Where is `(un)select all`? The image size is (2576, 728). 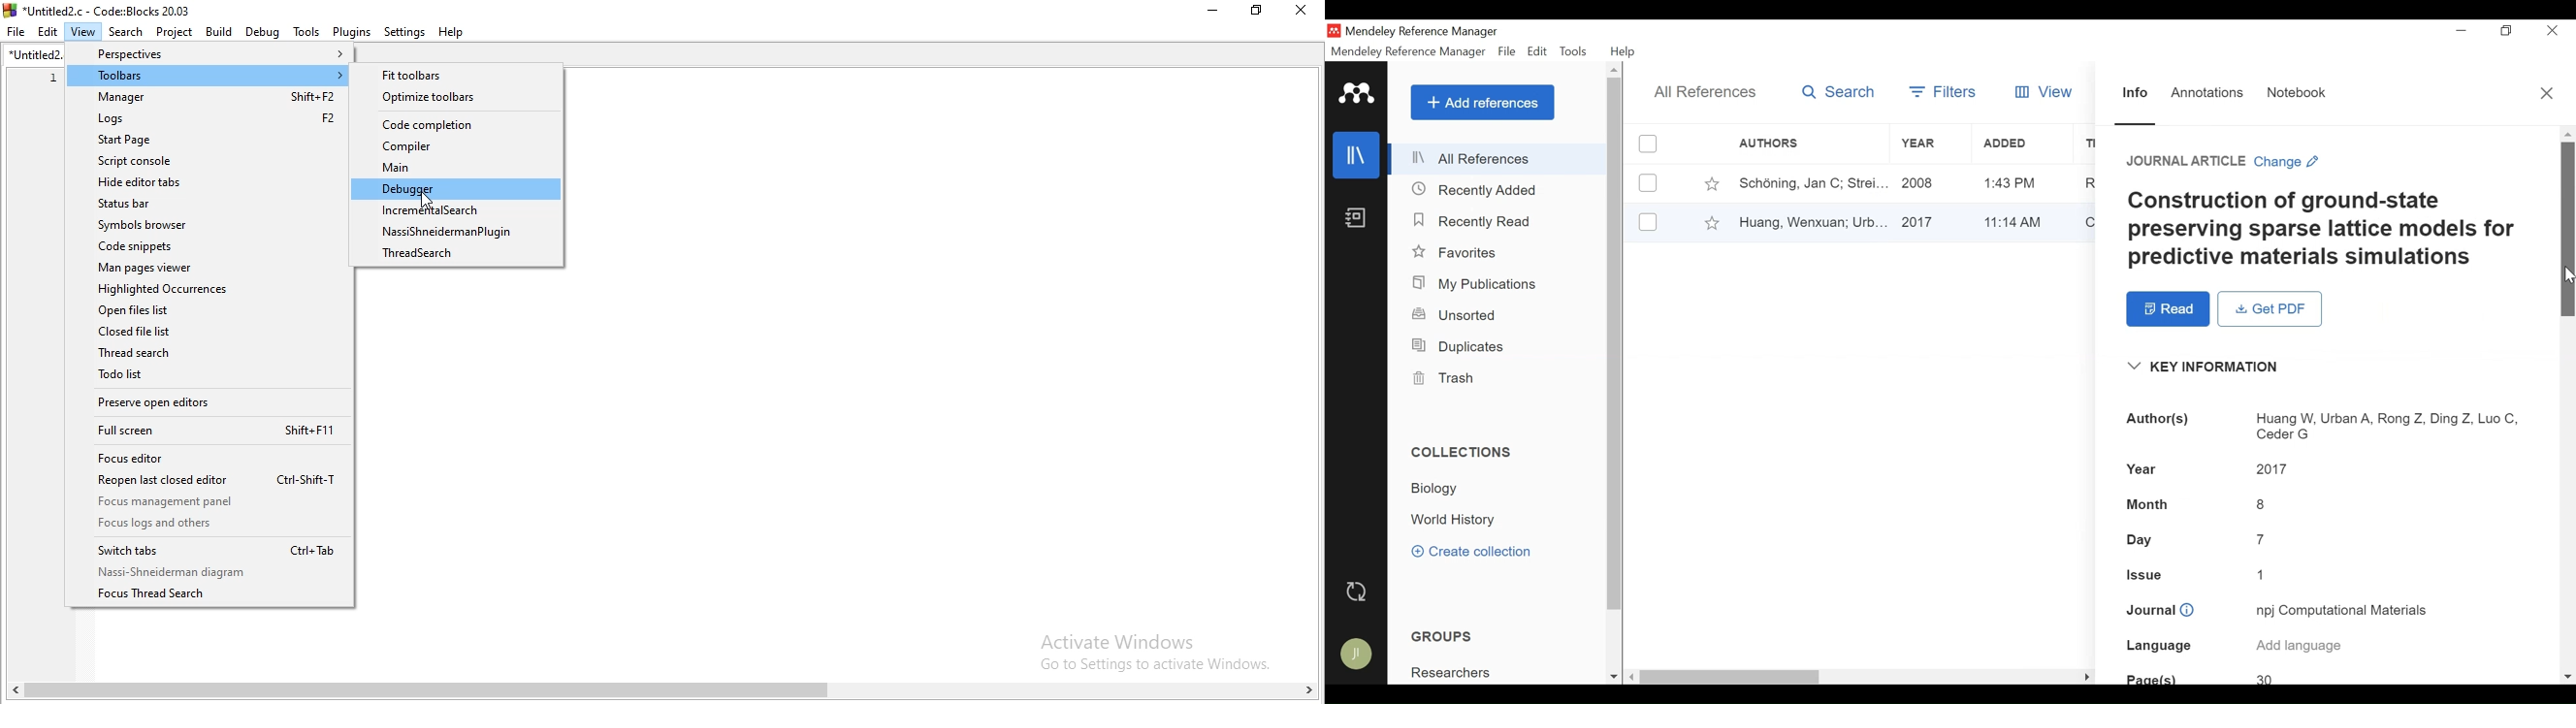 (un)select all is located at coordinates (1648, 144).